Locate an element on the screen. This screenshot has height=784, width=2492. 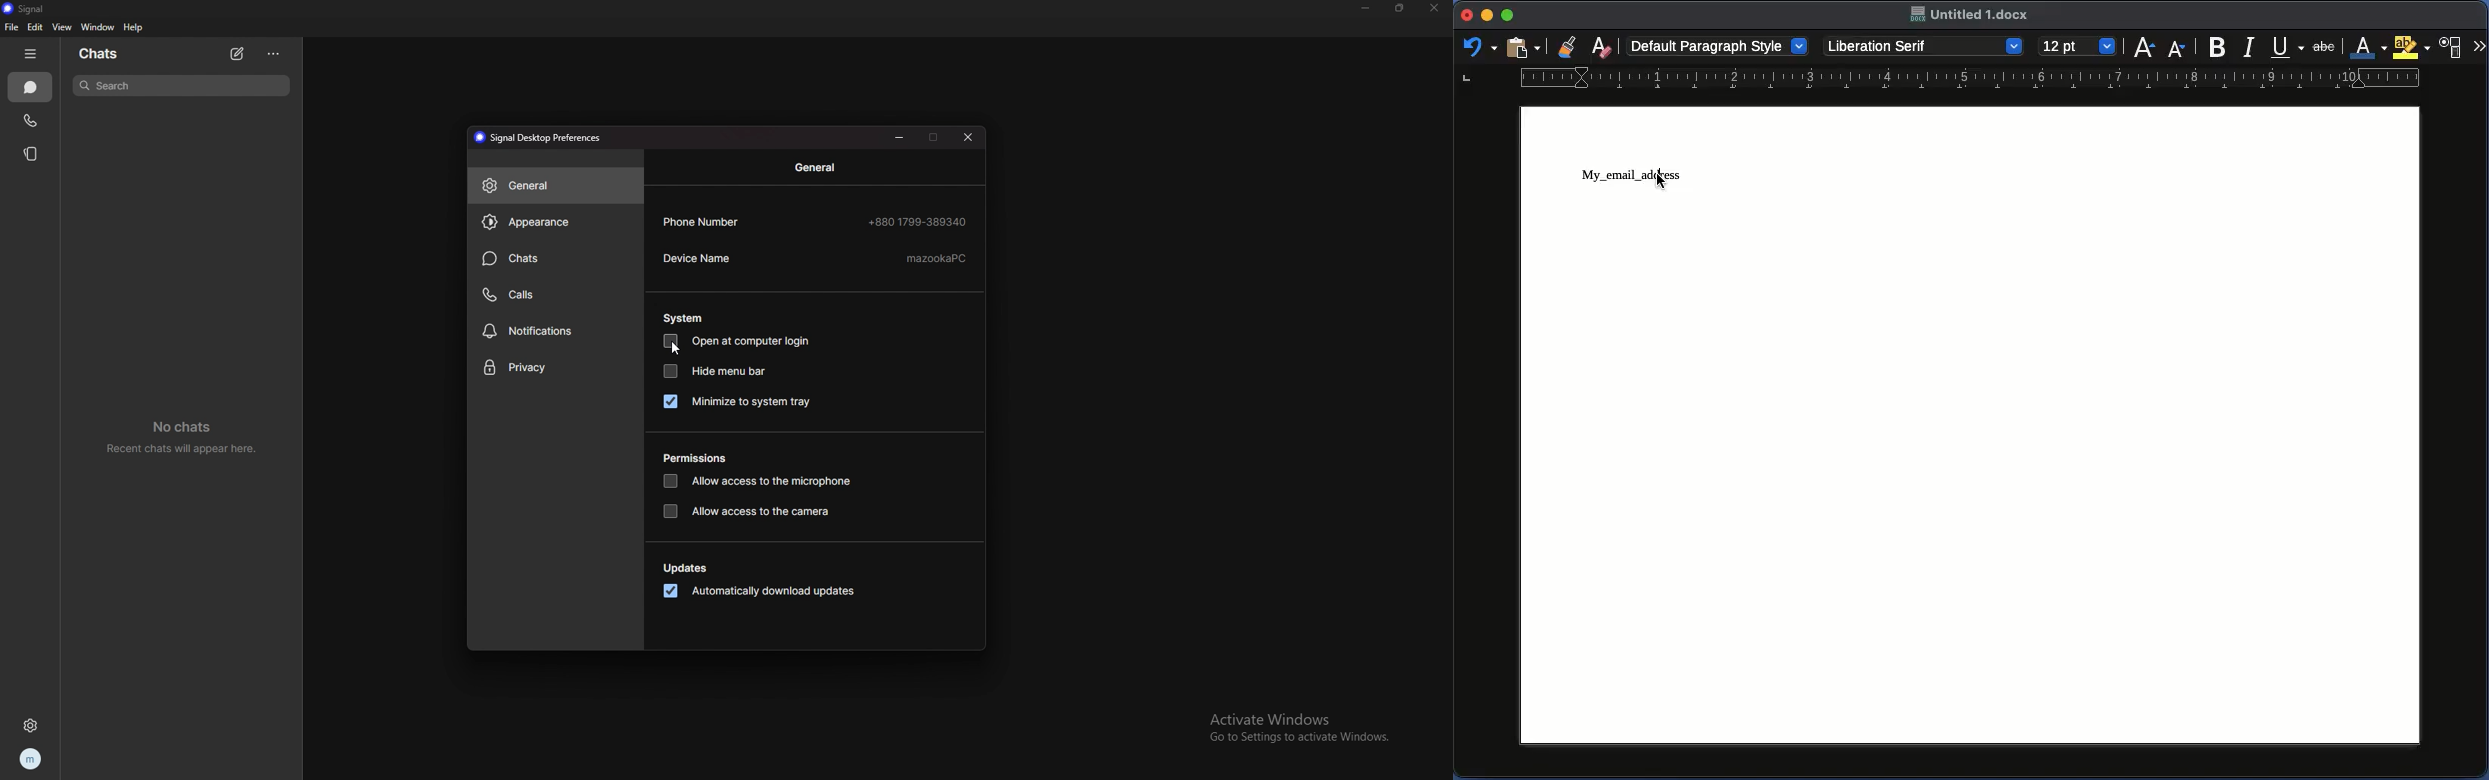
automatically download updates is located at coordinates (760, 592).